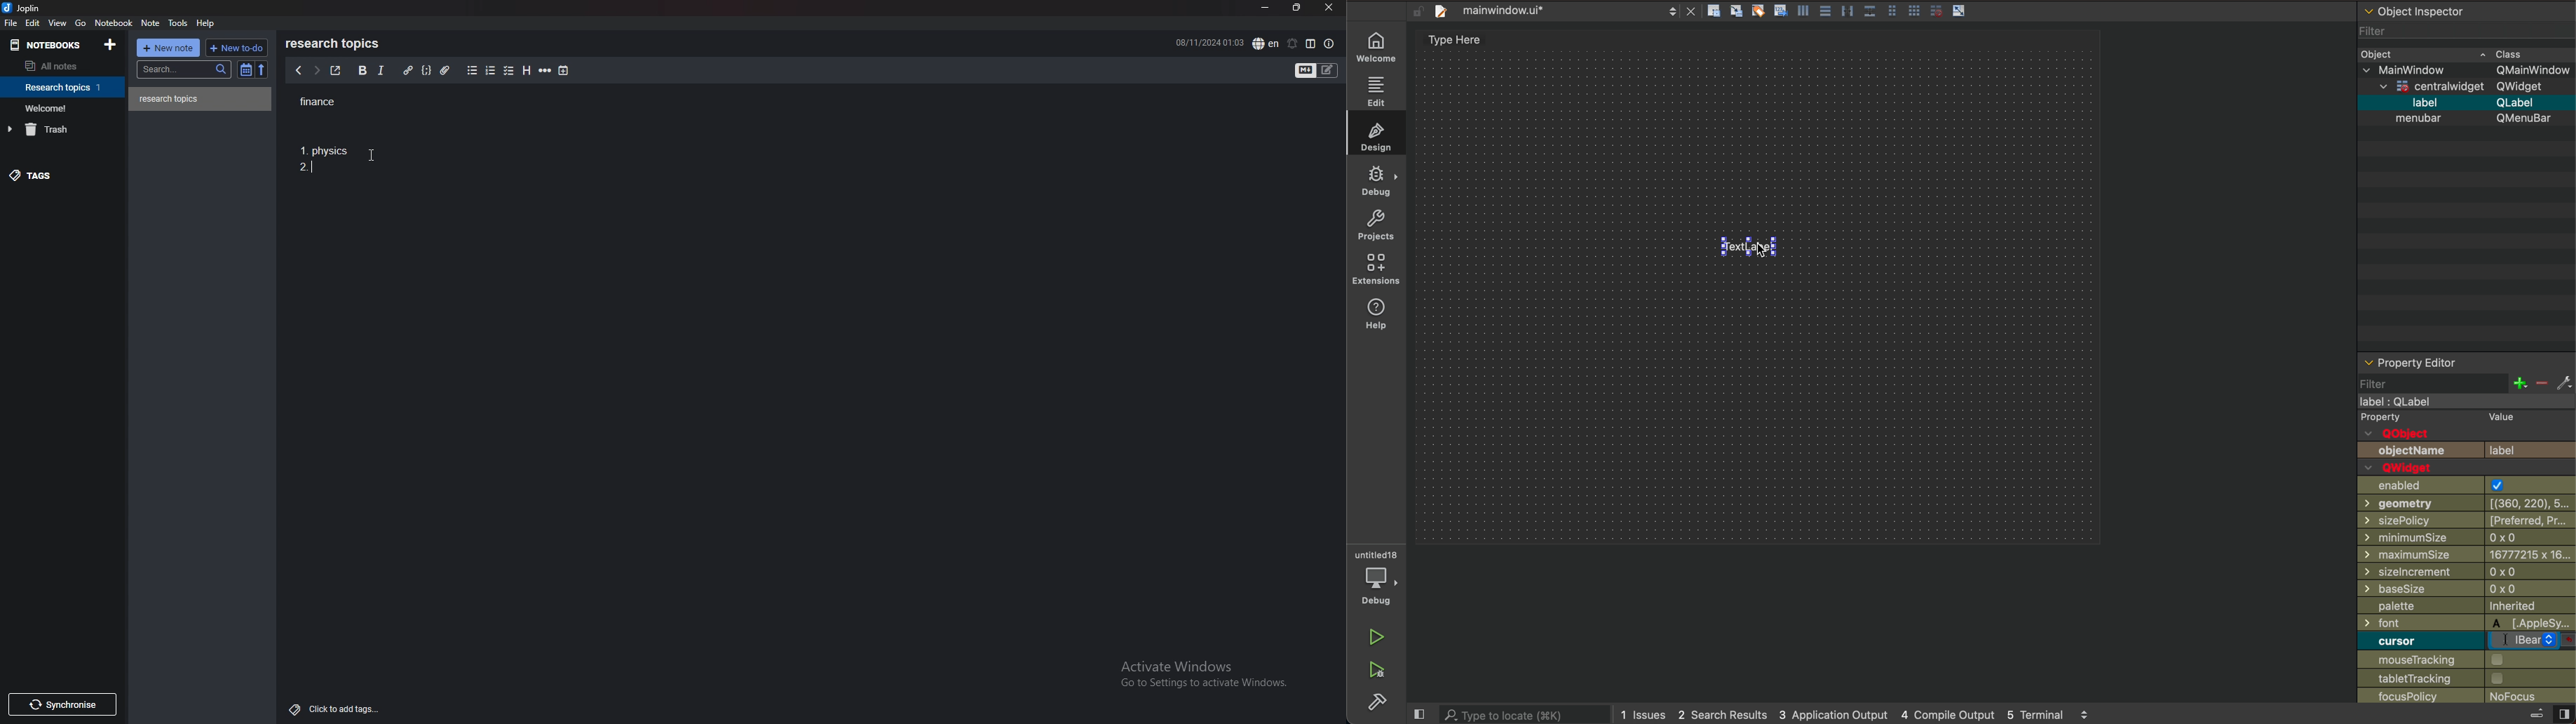 The image size is (2576, 728). What do you see at coordinates (2379, 53) in the screenshot?
I see `Object` at bounding box center [2379, 53].